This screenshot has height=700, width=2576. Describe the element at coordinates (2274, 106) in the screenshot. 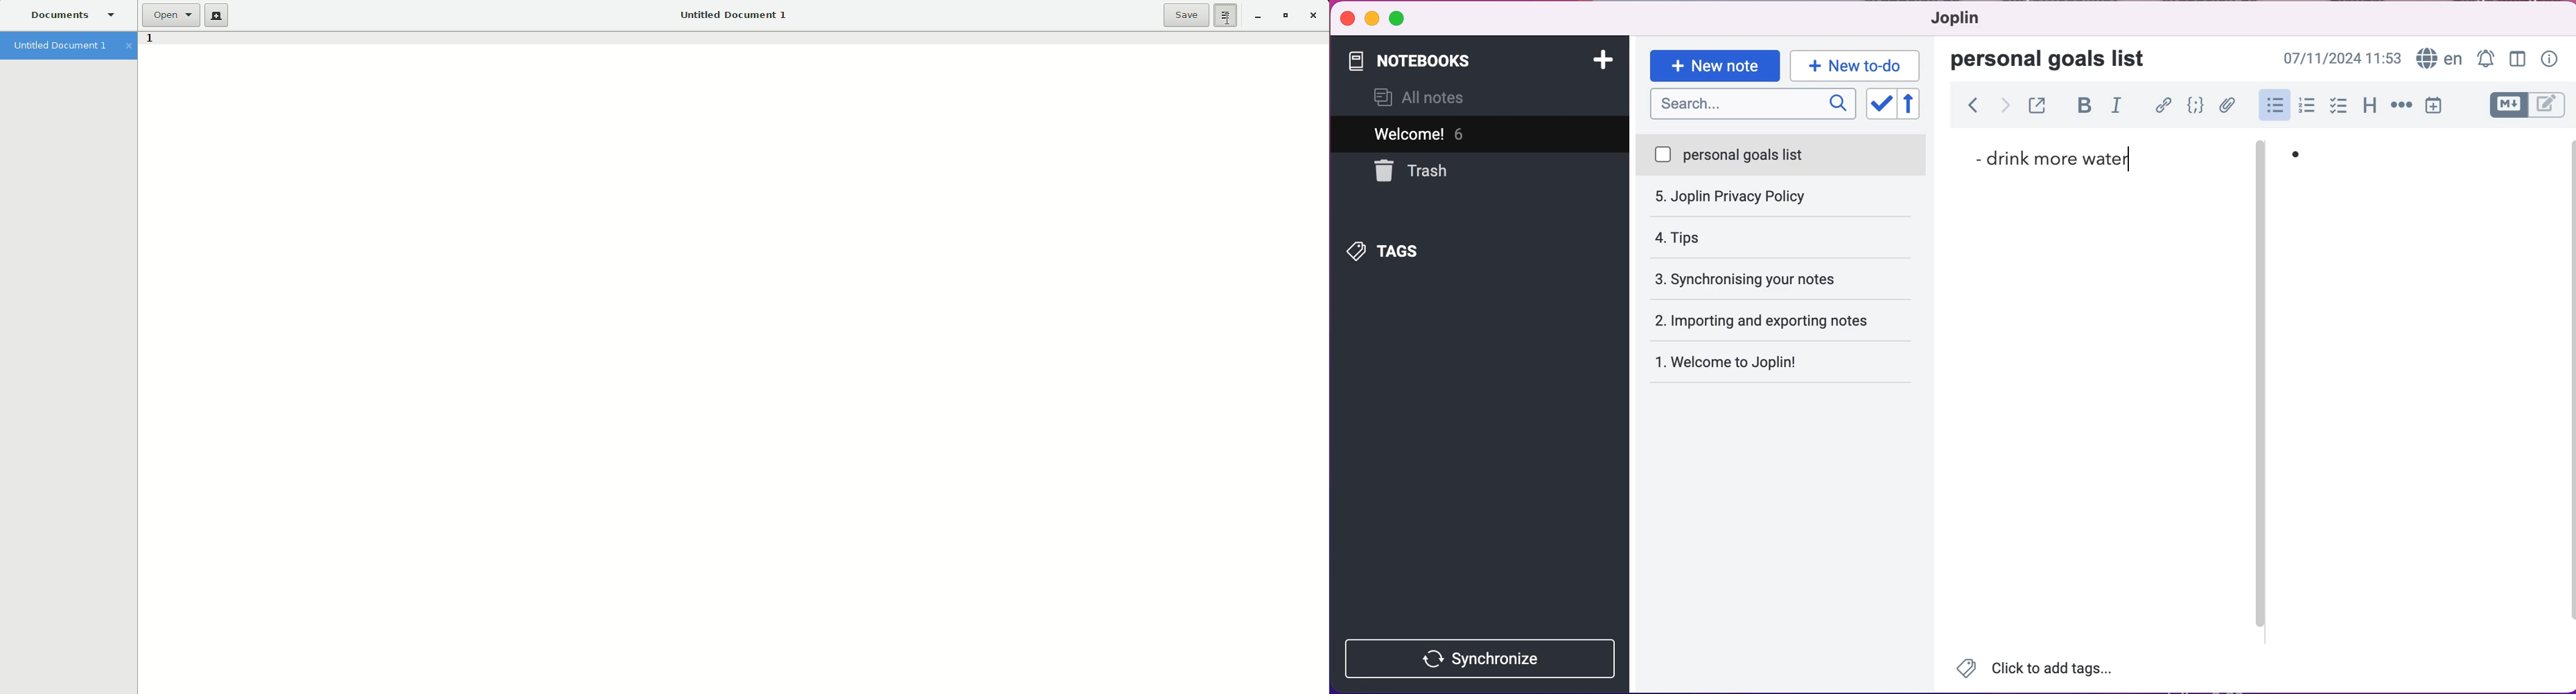

I see `bulleted lists` at that location.